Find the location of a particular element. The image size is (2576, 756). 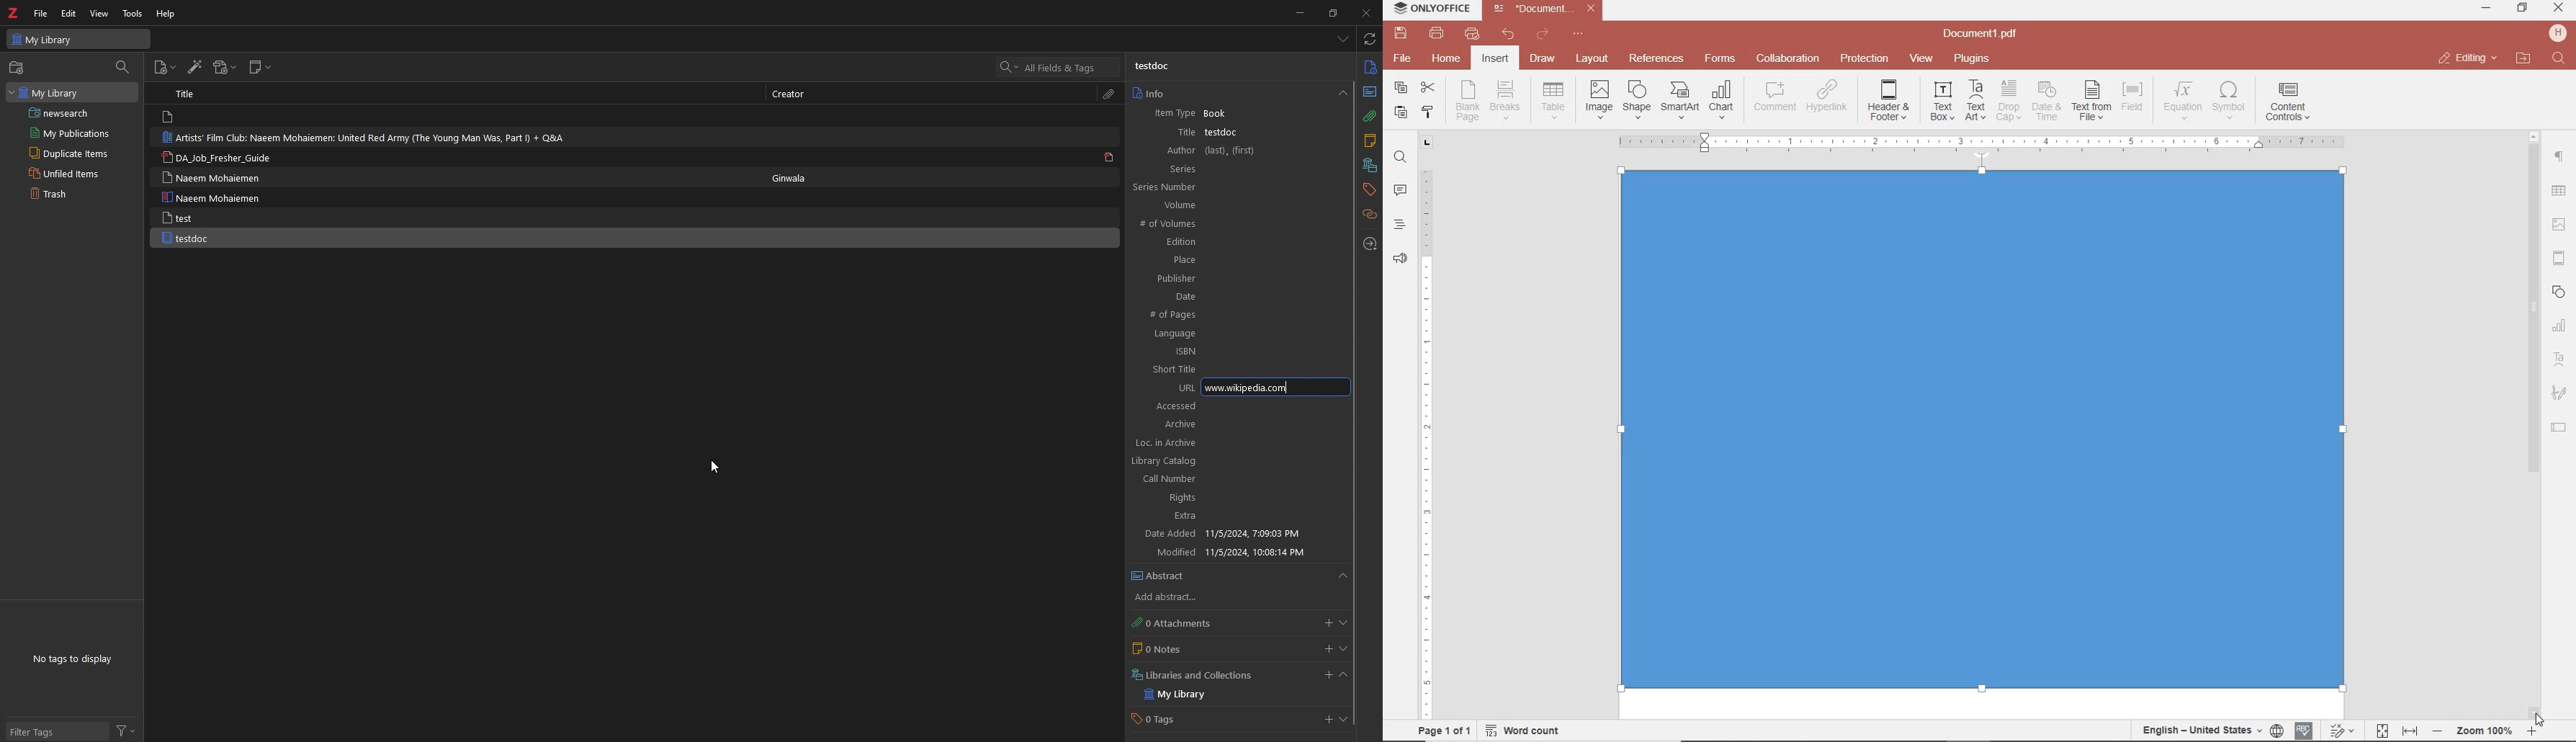

undo is located at coordinates (1508, 34).